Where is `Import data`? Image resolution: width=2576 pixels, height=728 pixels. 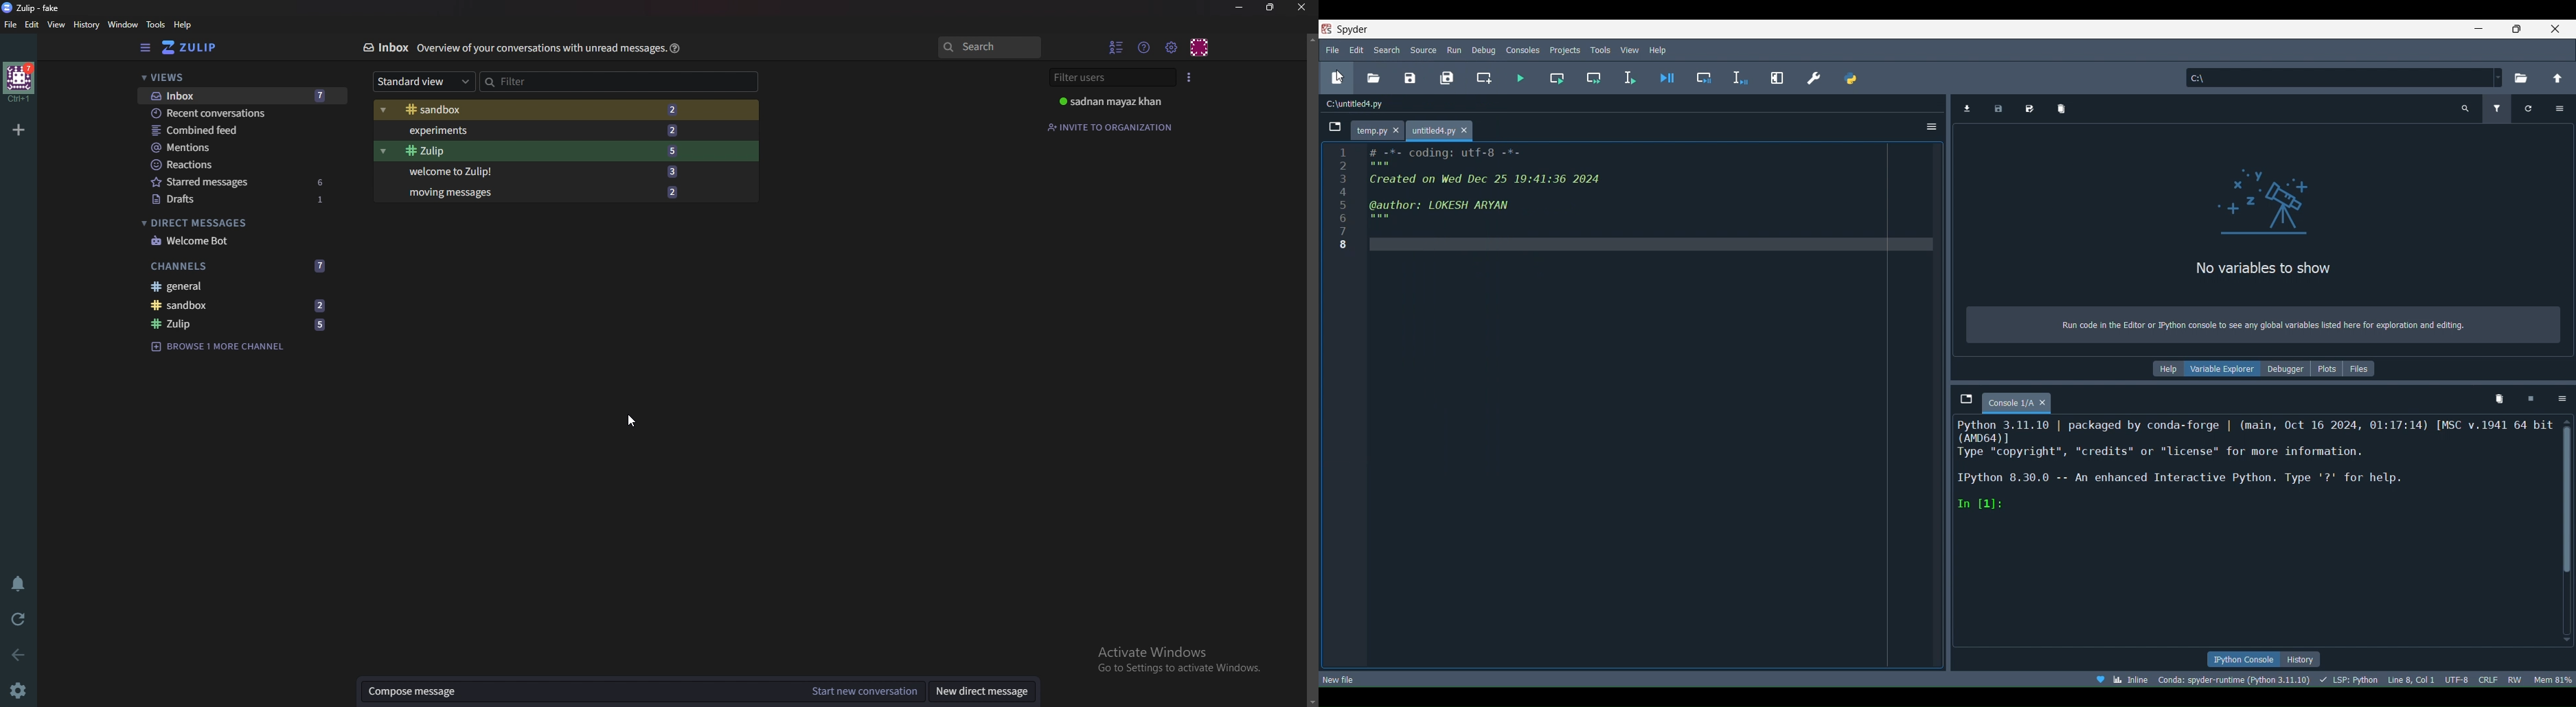 Import data is located at coordinates (1970, 107).